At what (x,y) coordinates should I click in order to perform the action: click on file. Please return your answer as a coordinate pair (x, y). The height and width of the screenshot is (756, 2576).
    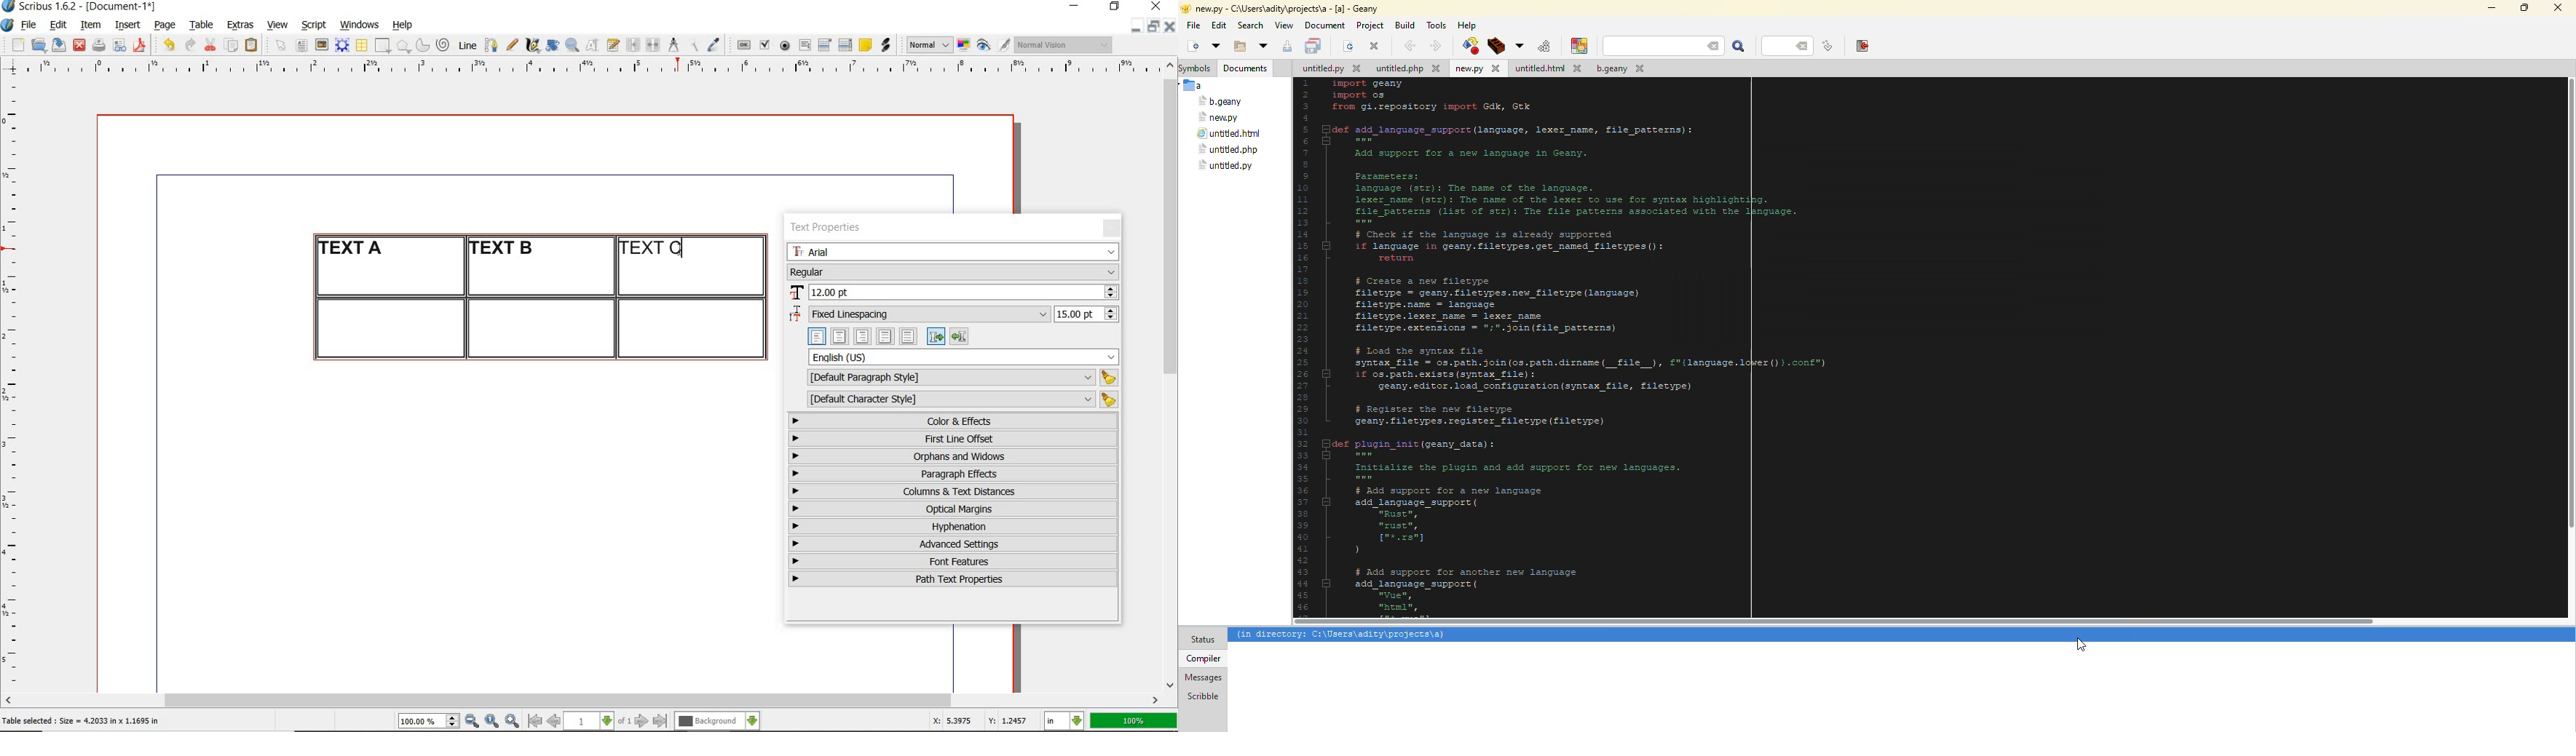
    Looking at the image, I should click on (1193, 25).